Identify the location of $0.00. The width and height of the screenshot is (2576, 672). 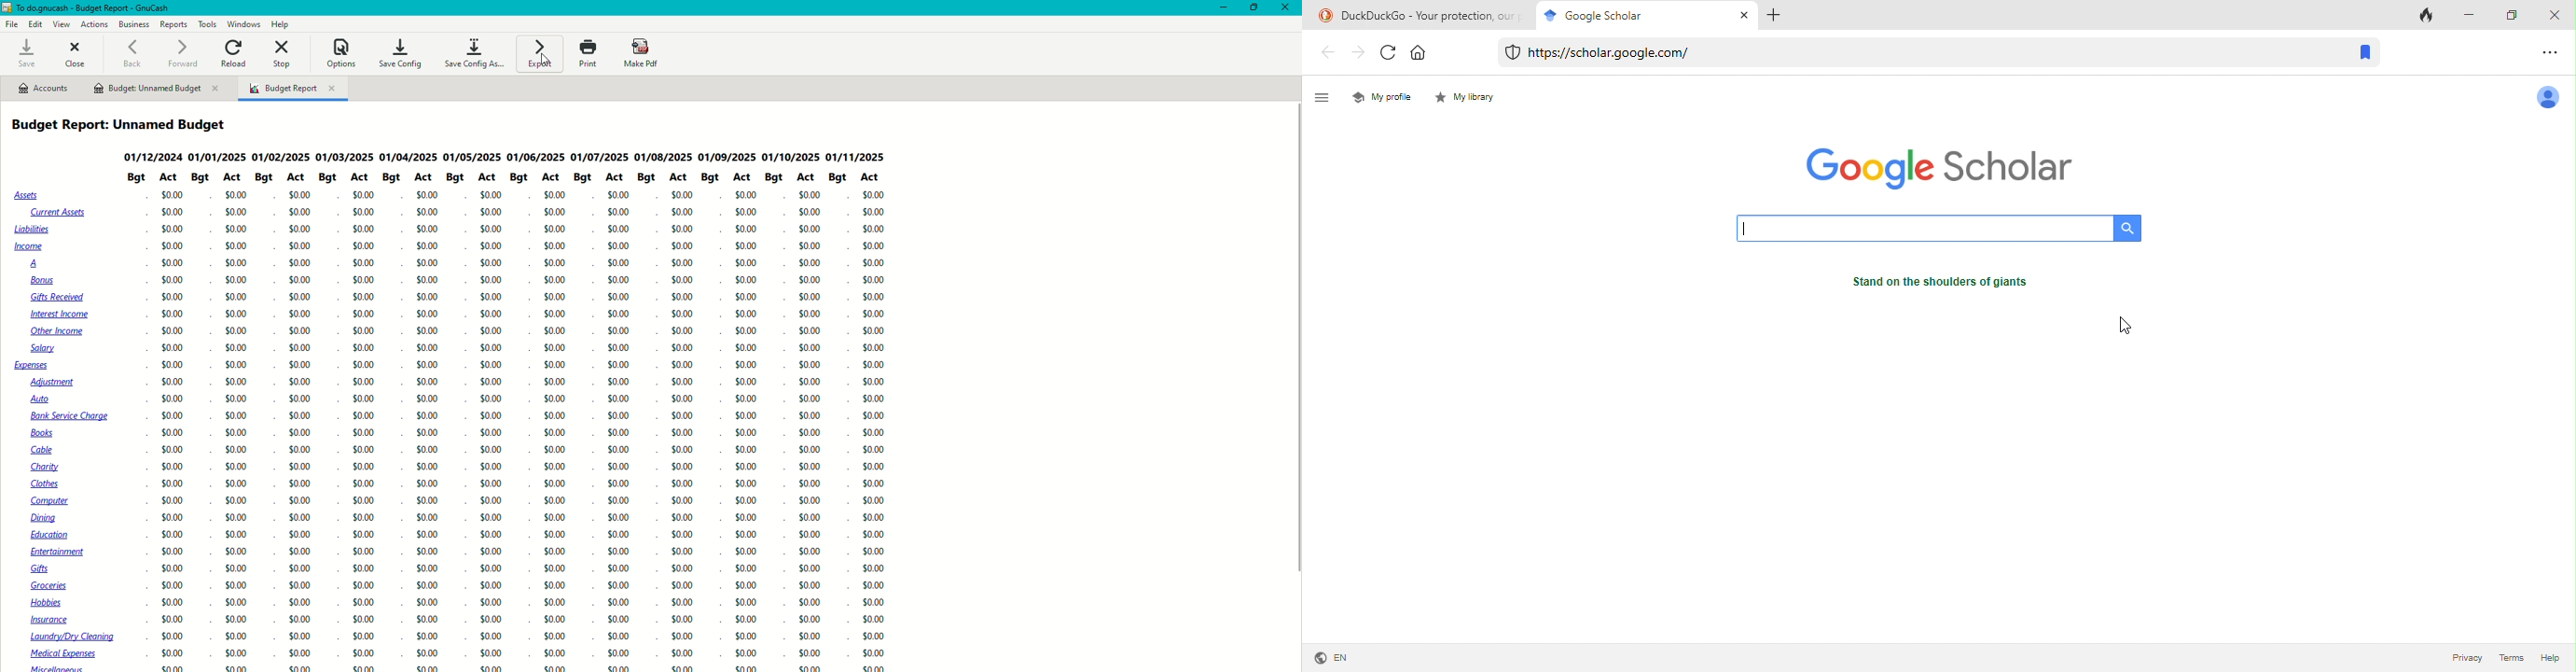
(364, 399).